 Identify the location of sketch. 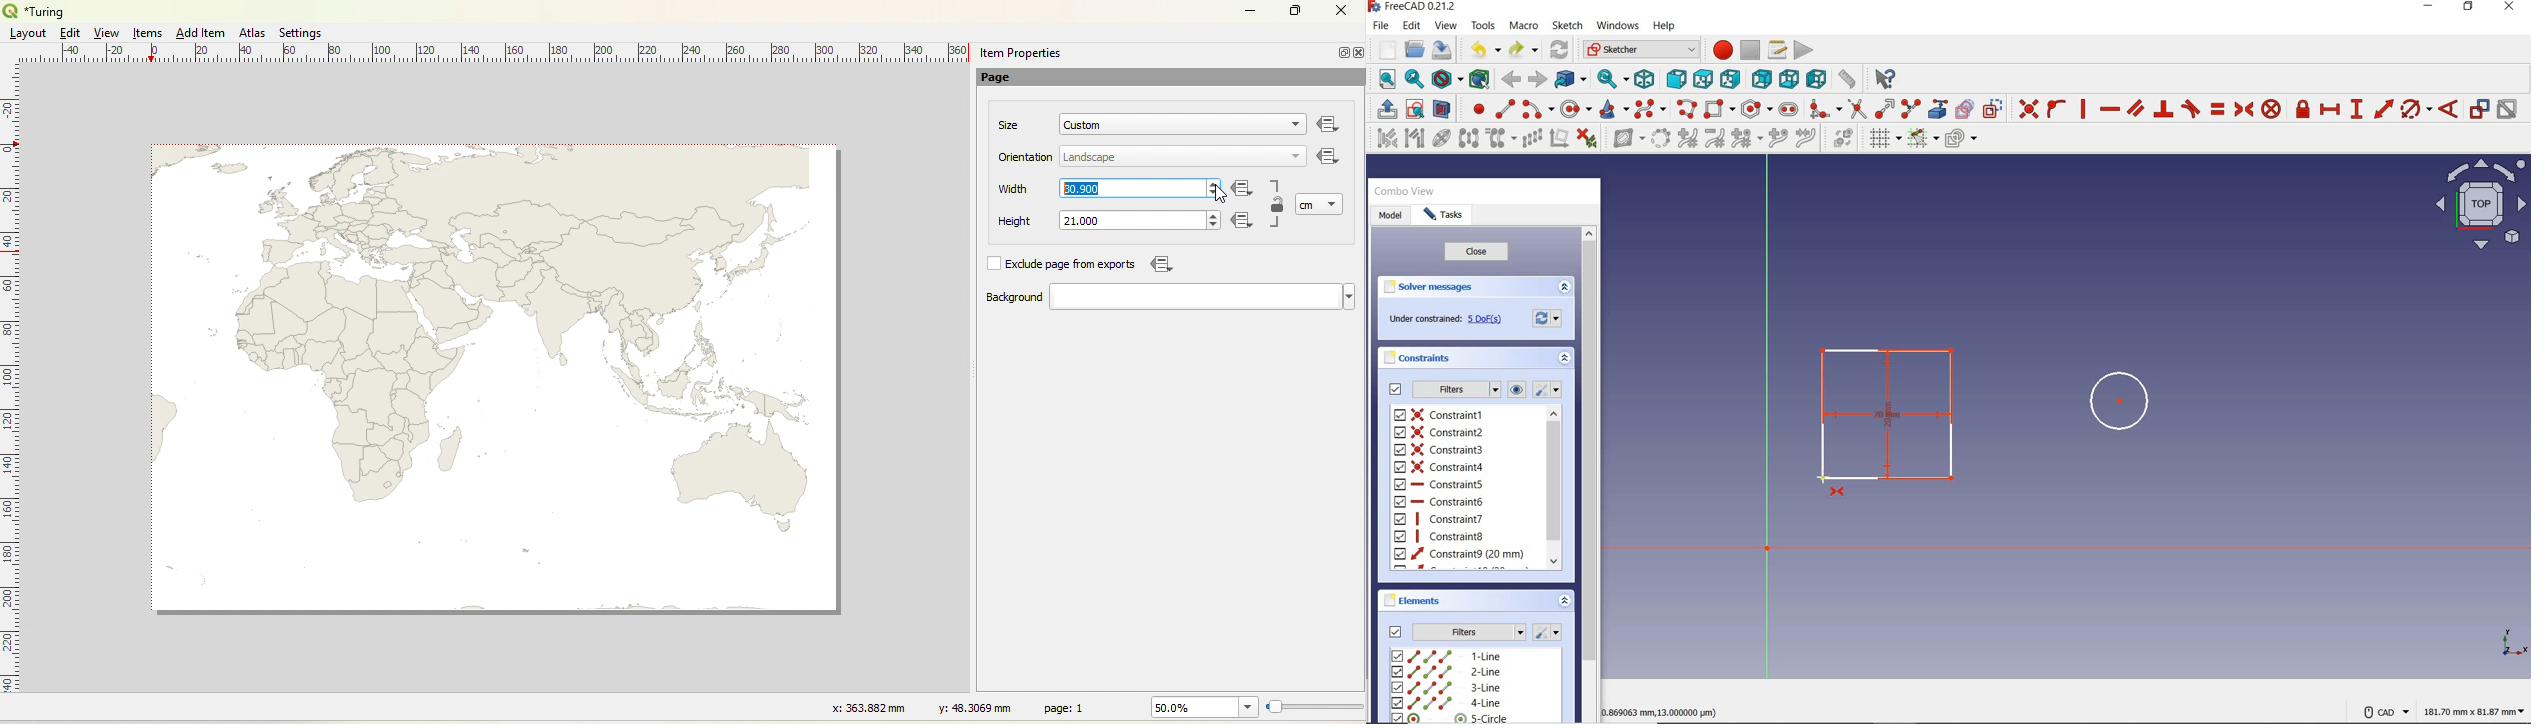
(1568, 27).